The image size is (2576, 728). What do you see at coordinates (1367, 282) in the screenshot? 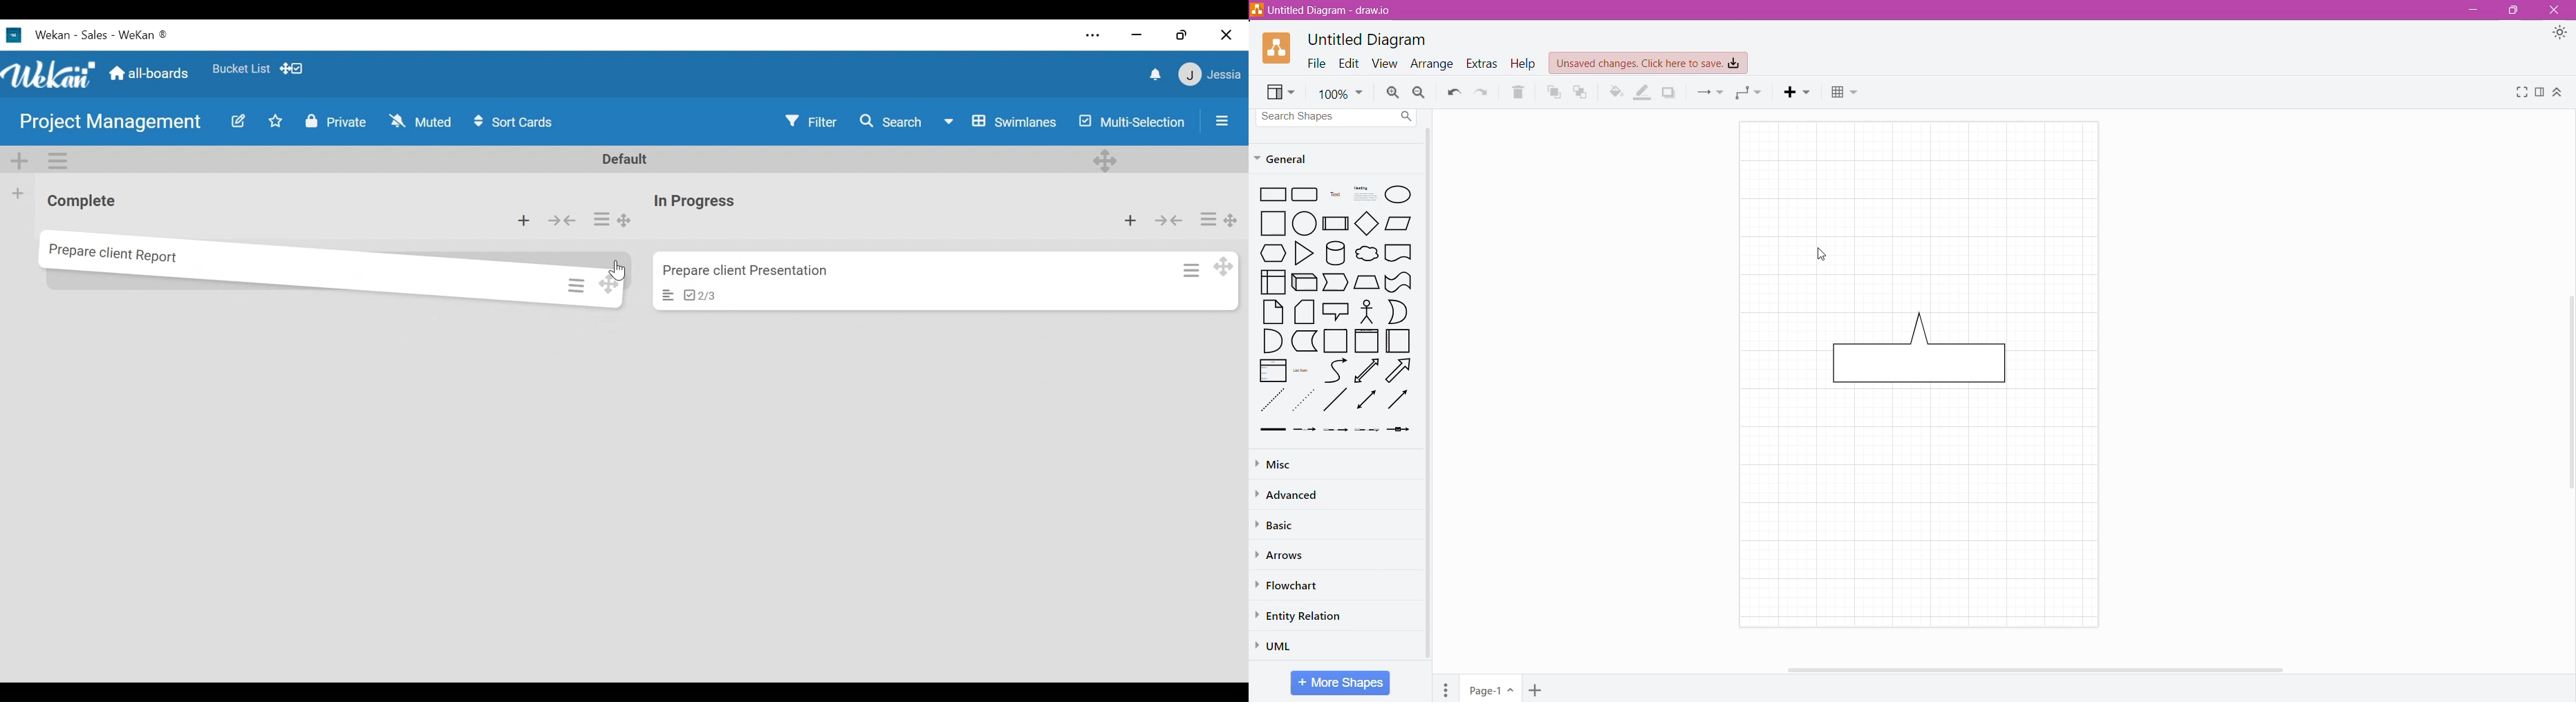
I see `manual input` at bounding box center [1367, 282].